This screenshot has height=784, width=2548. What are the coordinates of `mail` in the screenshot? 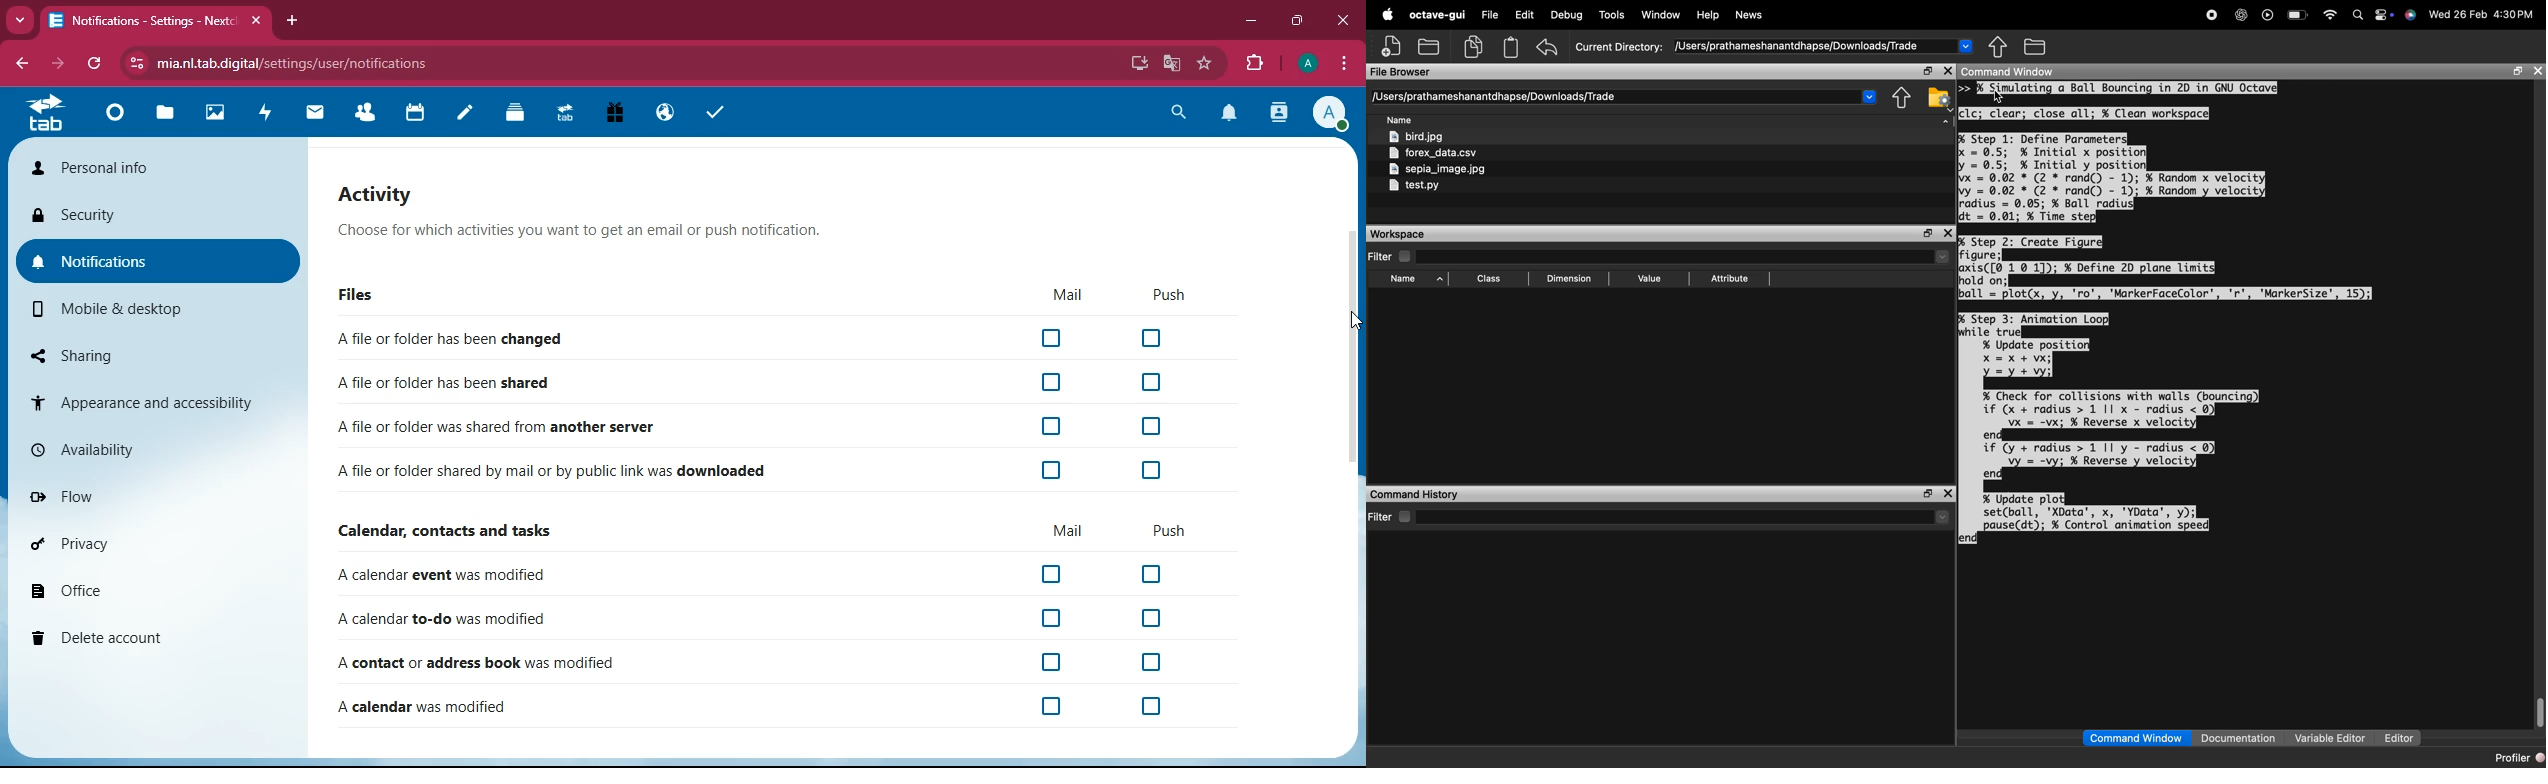 It's located at (315, 114).